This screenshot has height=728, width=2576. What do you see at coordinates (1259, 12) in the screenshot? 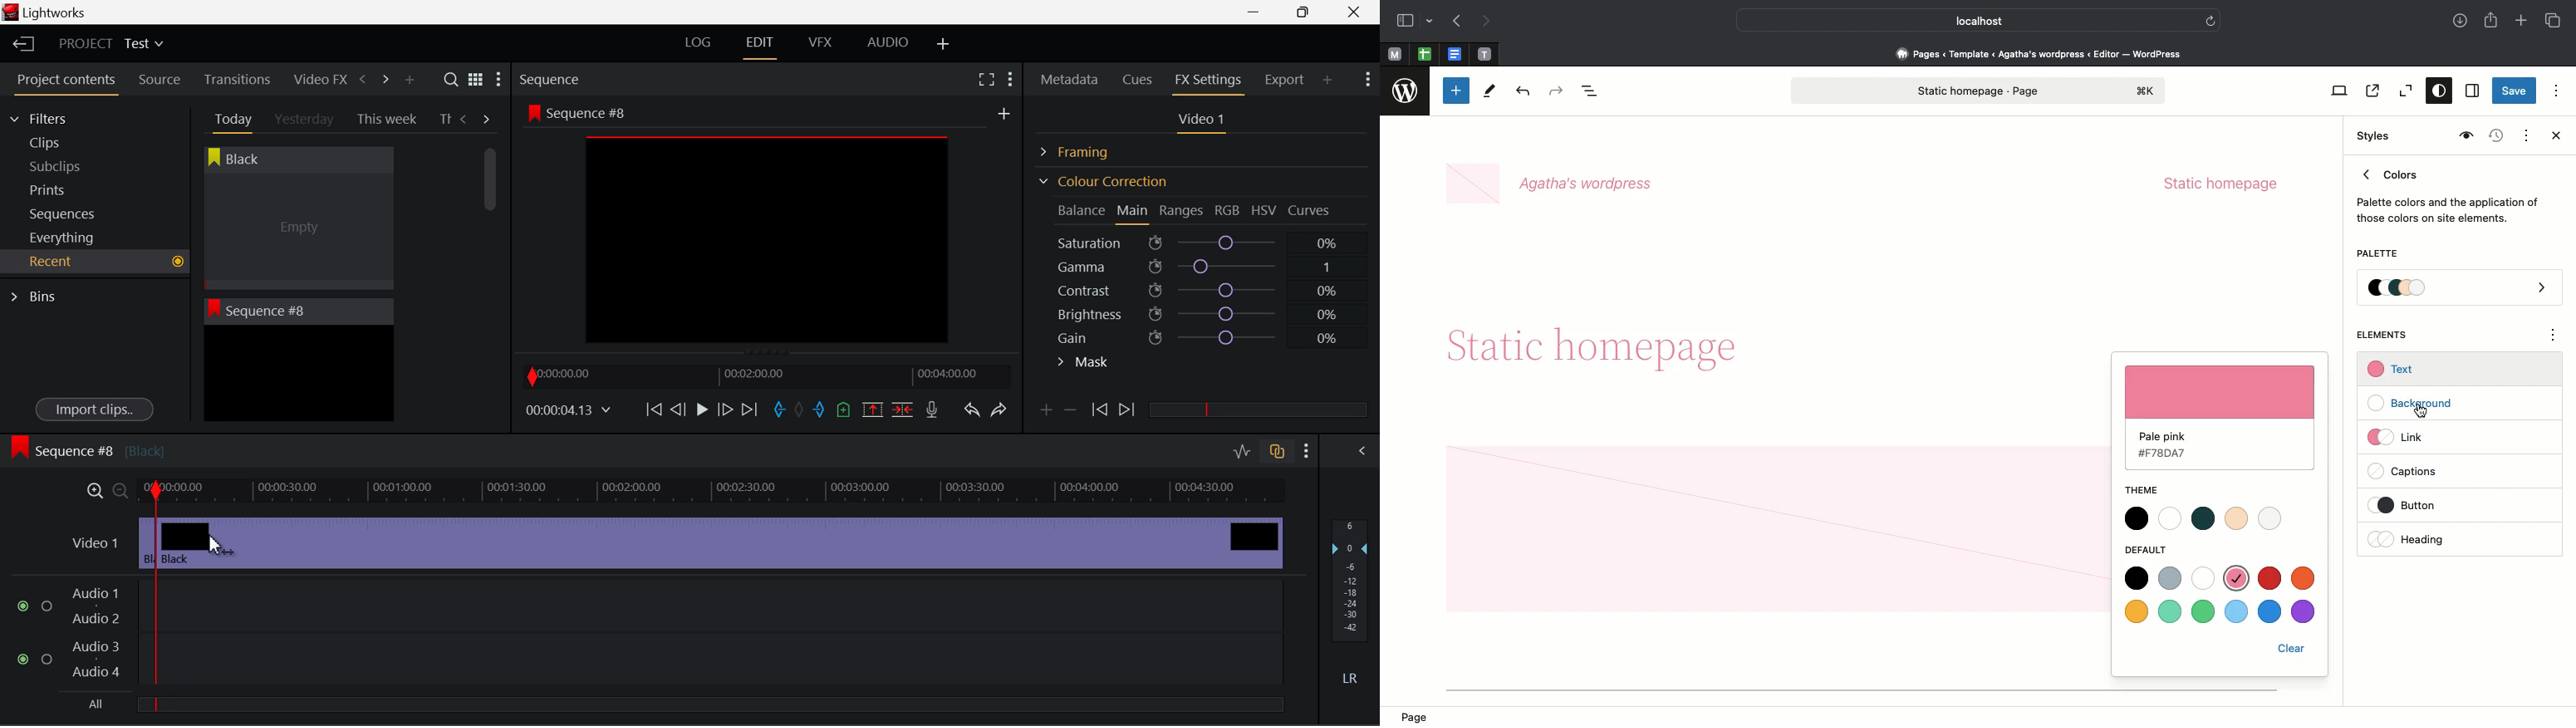
I see `Restore Down` at bounding box center [1259, 12].